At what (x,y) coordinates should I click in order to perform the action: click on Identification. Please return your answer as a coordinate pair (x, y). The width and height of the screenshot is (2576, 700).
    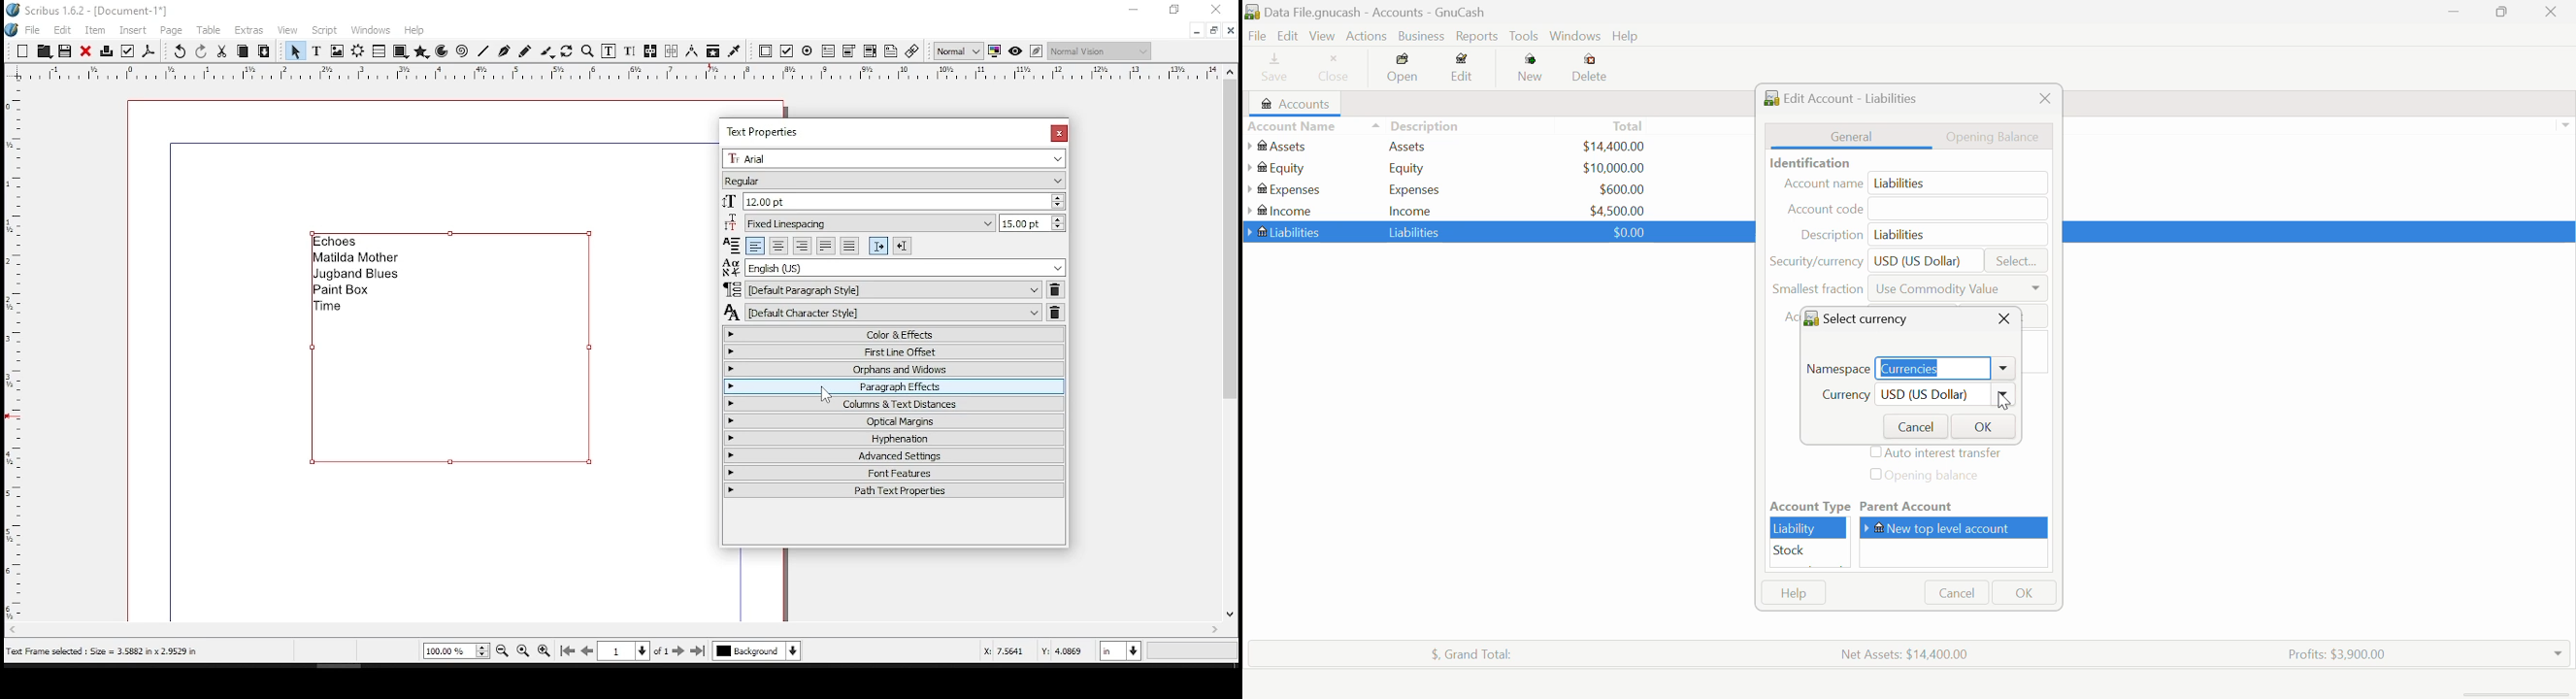
    Looking at the image, I should click on (1807, 163).